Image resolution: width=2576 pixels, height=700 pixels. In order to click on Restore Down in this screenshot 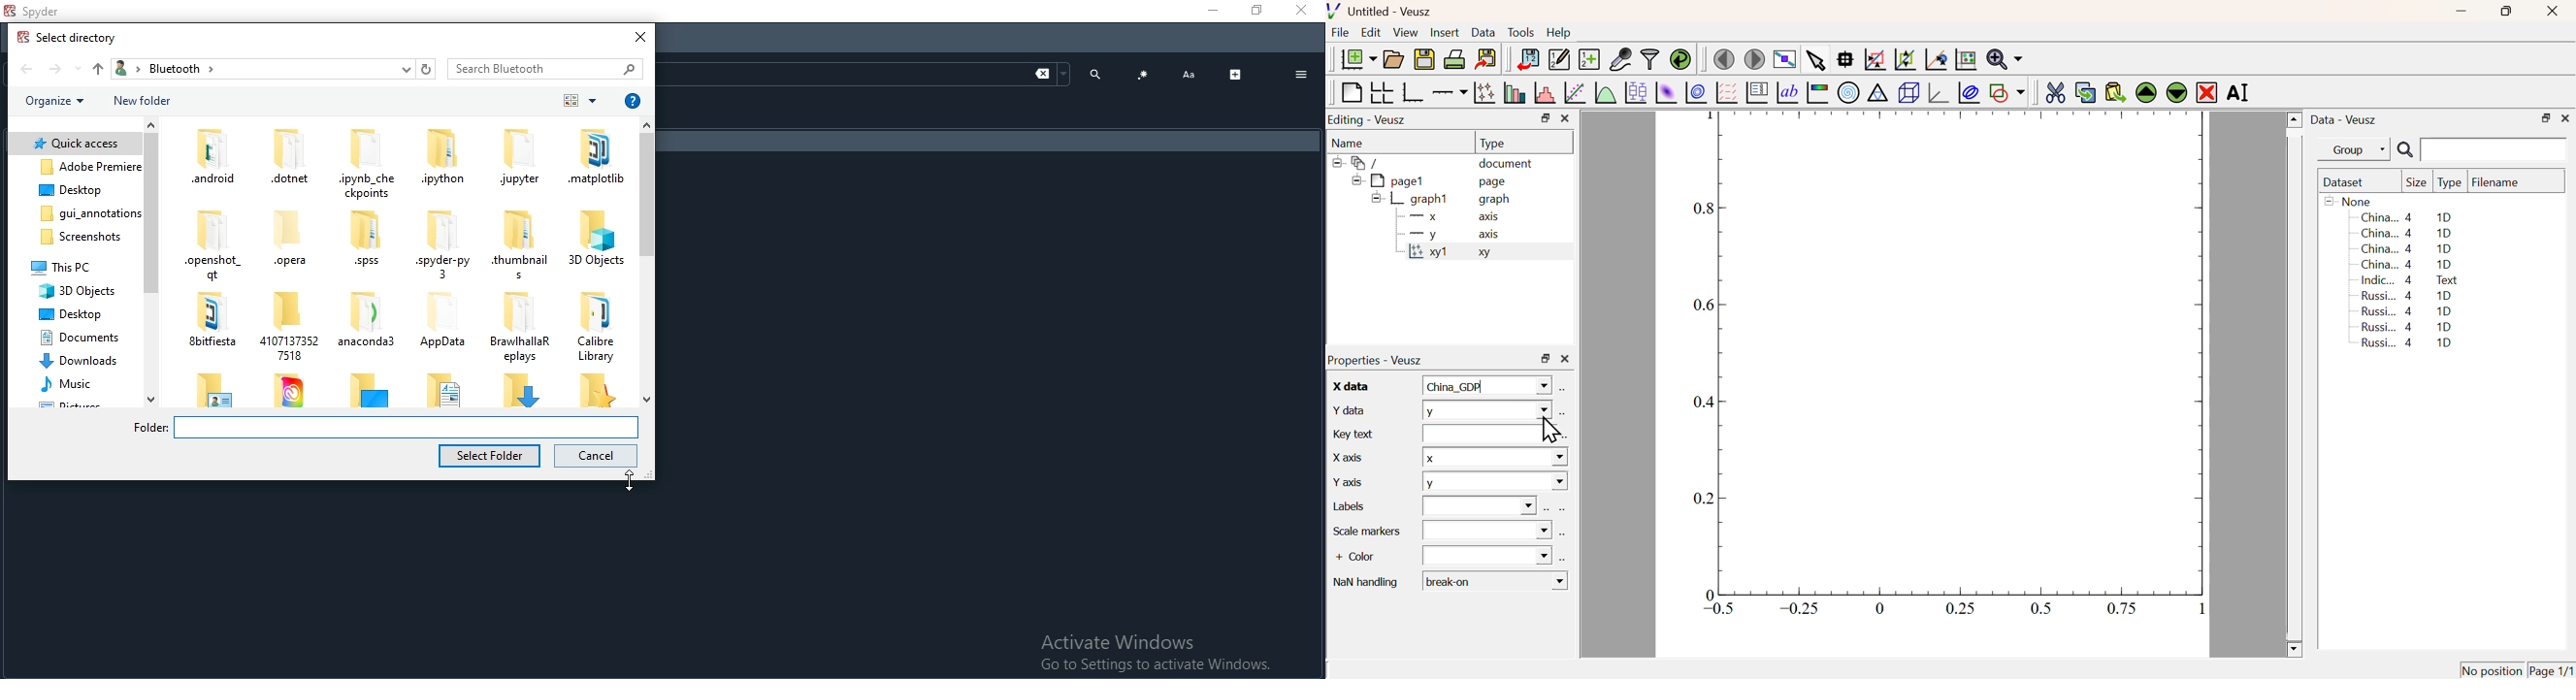, I will do `click(2505, 11)`.